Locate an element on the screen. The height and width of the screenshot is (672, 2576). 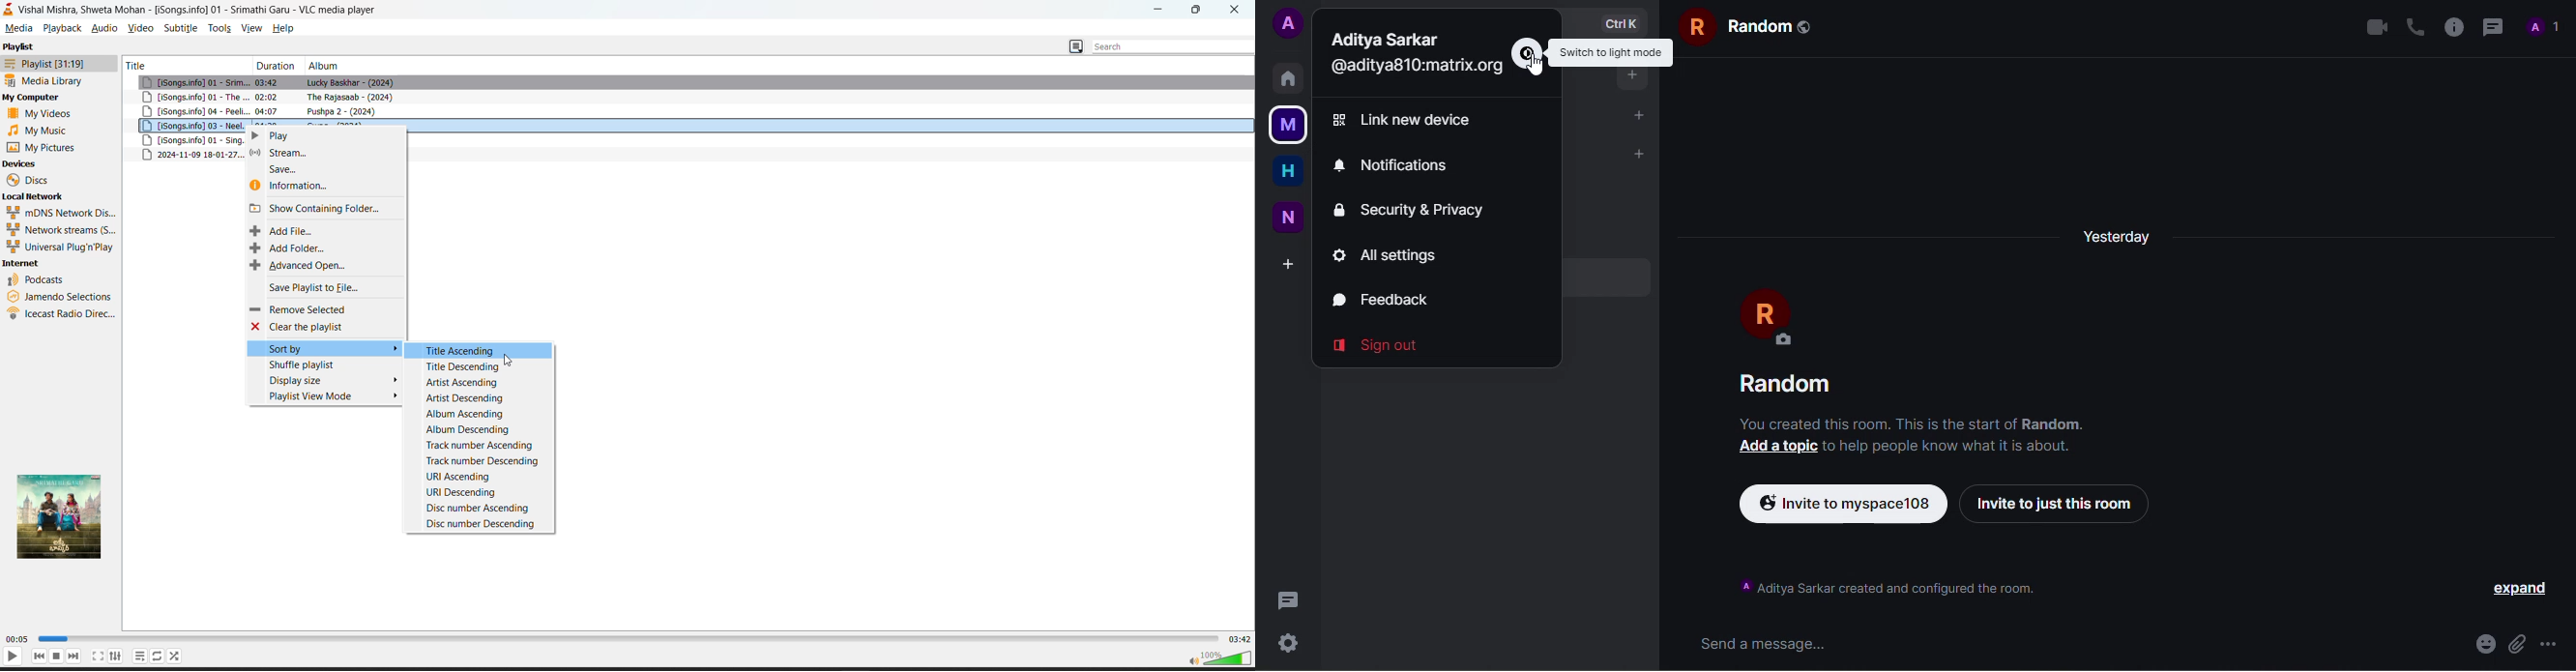
random is located at coordinates (1791, 385).